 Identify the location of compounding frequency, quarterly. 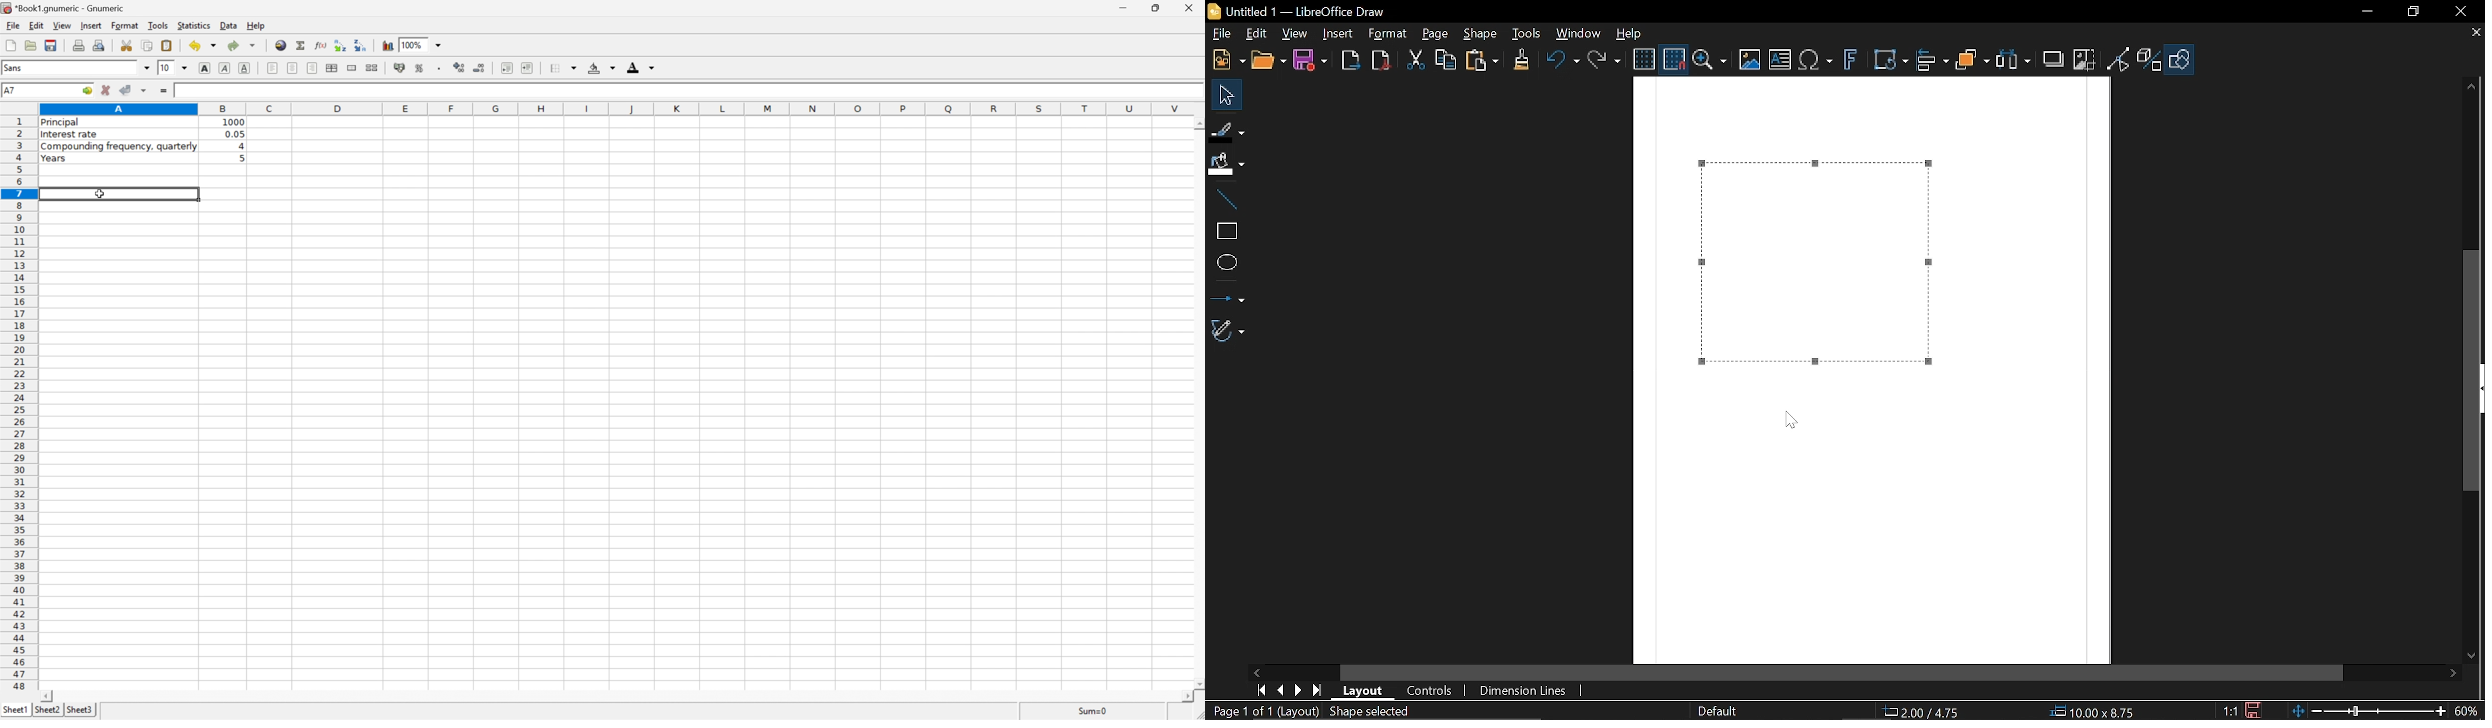
(117, 147).